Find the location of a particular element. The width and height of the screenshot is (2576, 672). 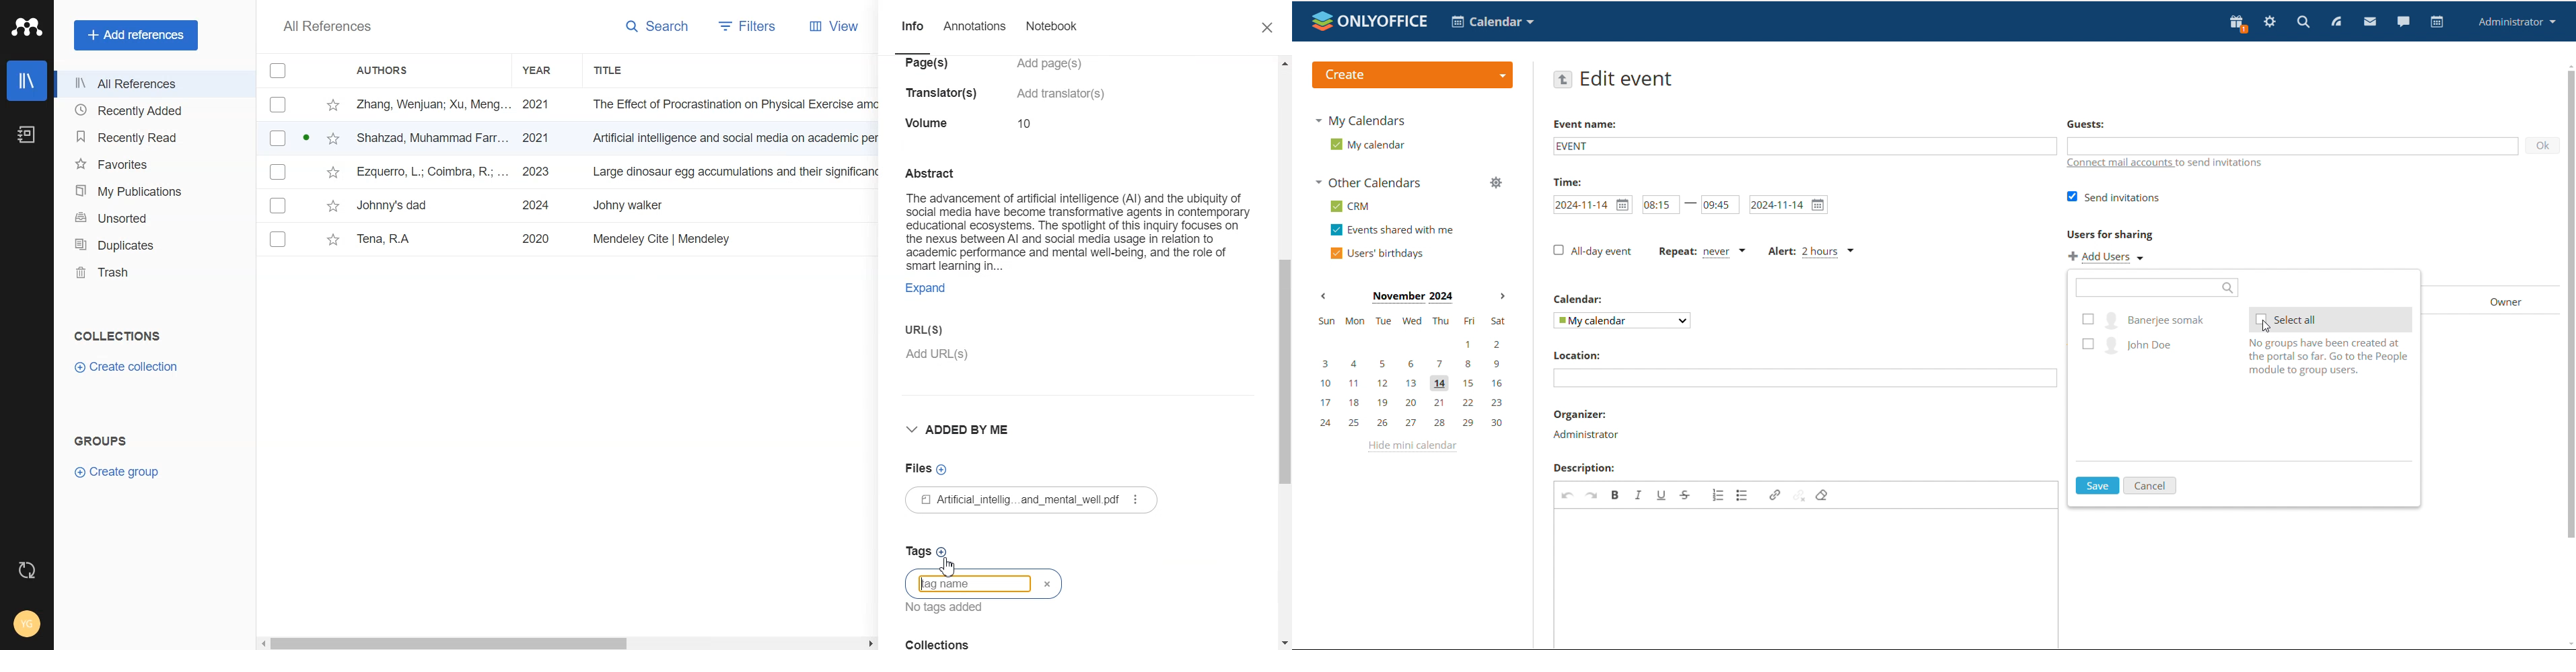

Auto Sync is located at coordinates (28, 571).